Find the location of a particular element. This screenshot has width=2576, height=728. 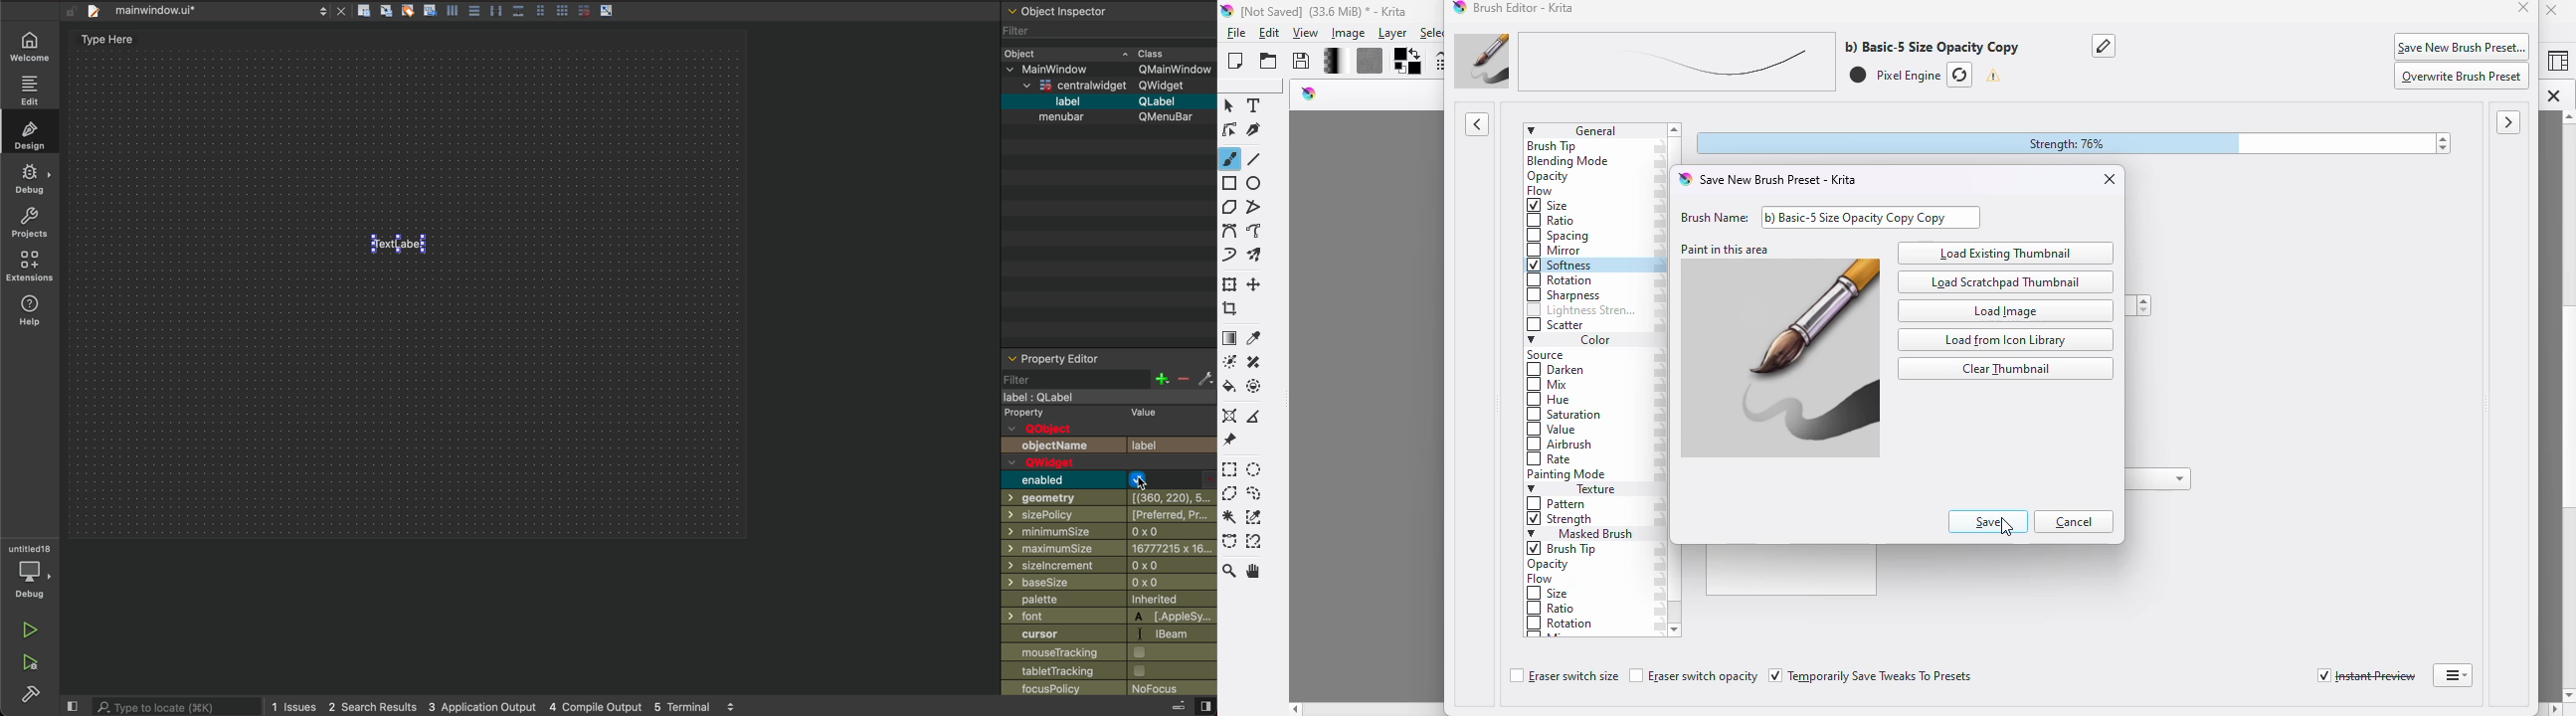

build is located at coordinates (29, 695).